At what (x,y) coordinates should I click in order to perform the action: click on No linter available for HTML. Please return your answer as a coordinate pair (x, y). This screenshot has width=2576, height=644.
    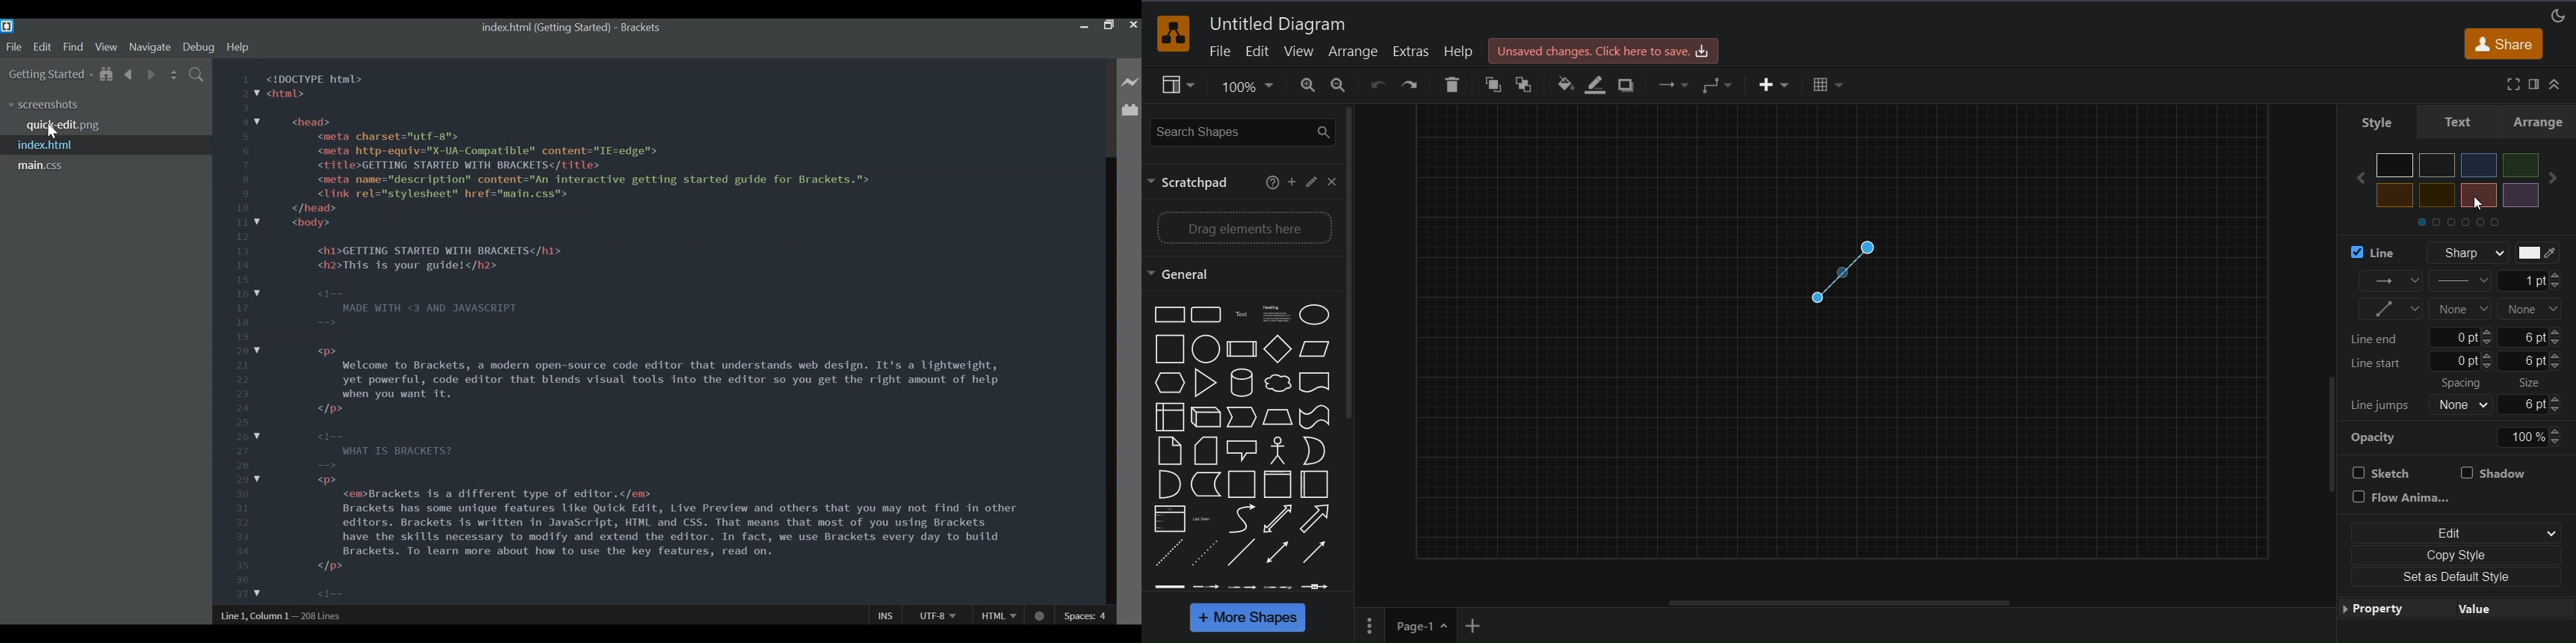
    Looking at the image, I should click on (1040, 616).